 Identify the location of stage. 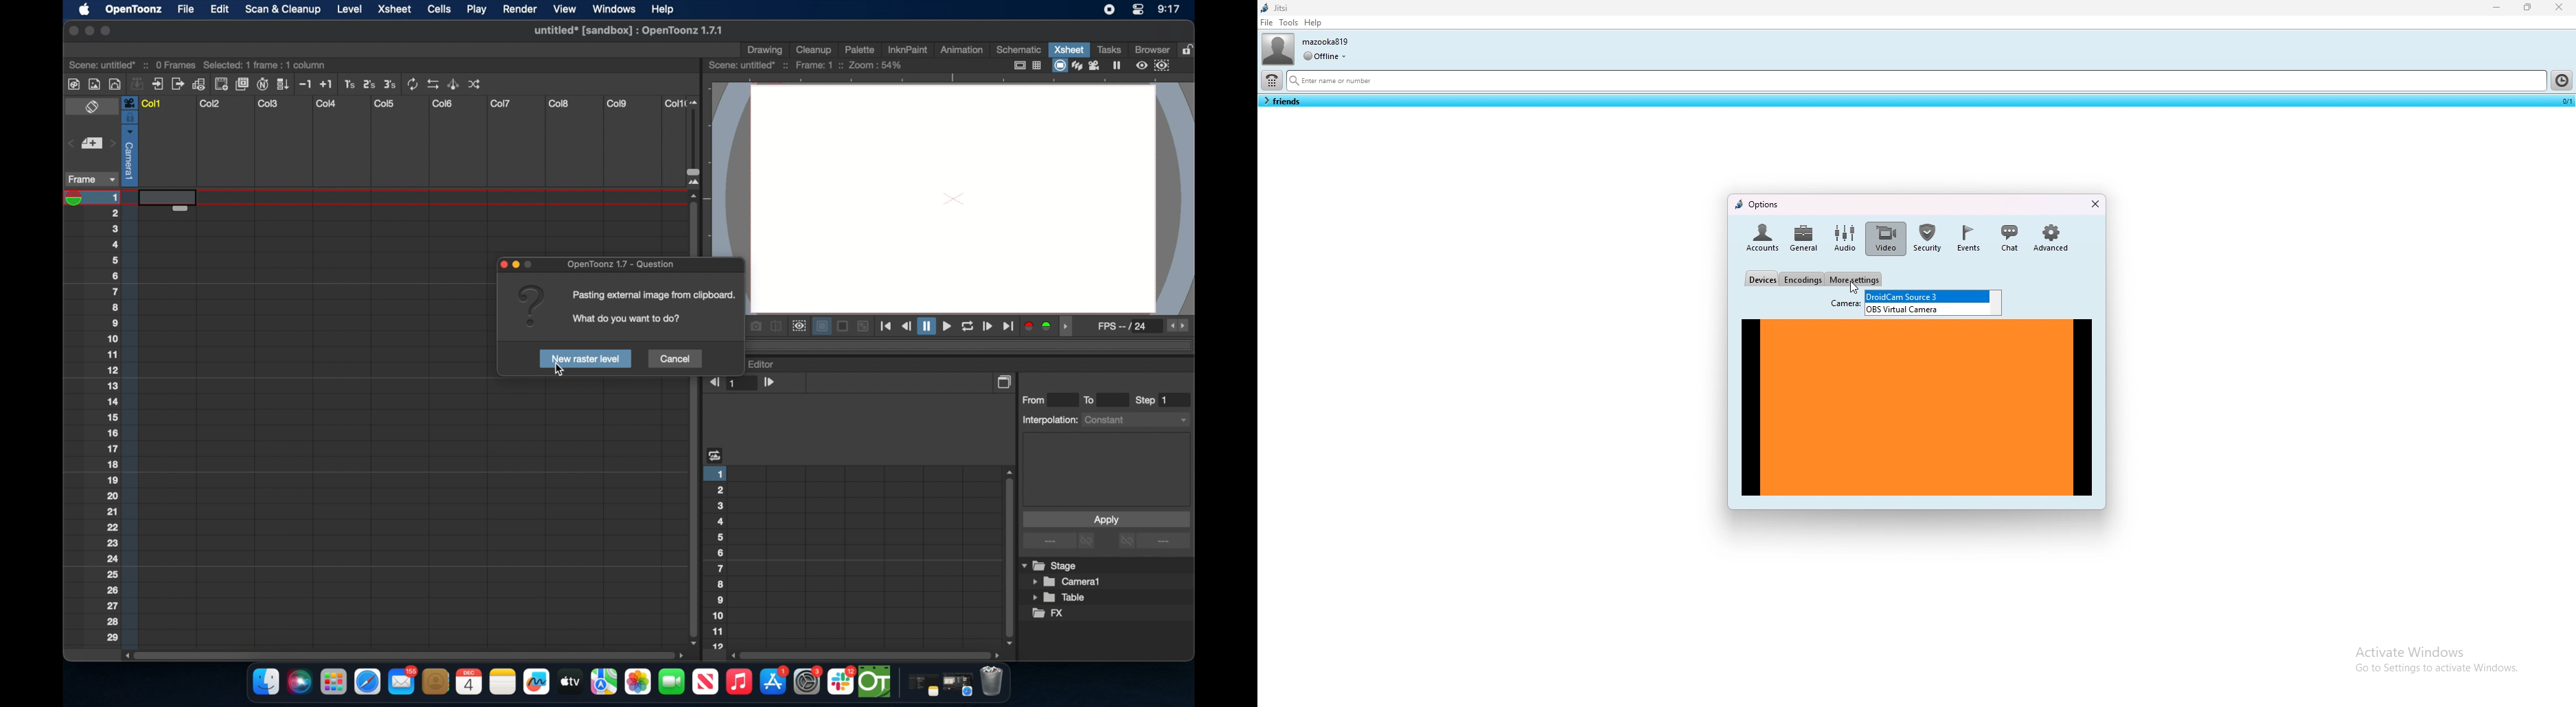
(1051, 566).